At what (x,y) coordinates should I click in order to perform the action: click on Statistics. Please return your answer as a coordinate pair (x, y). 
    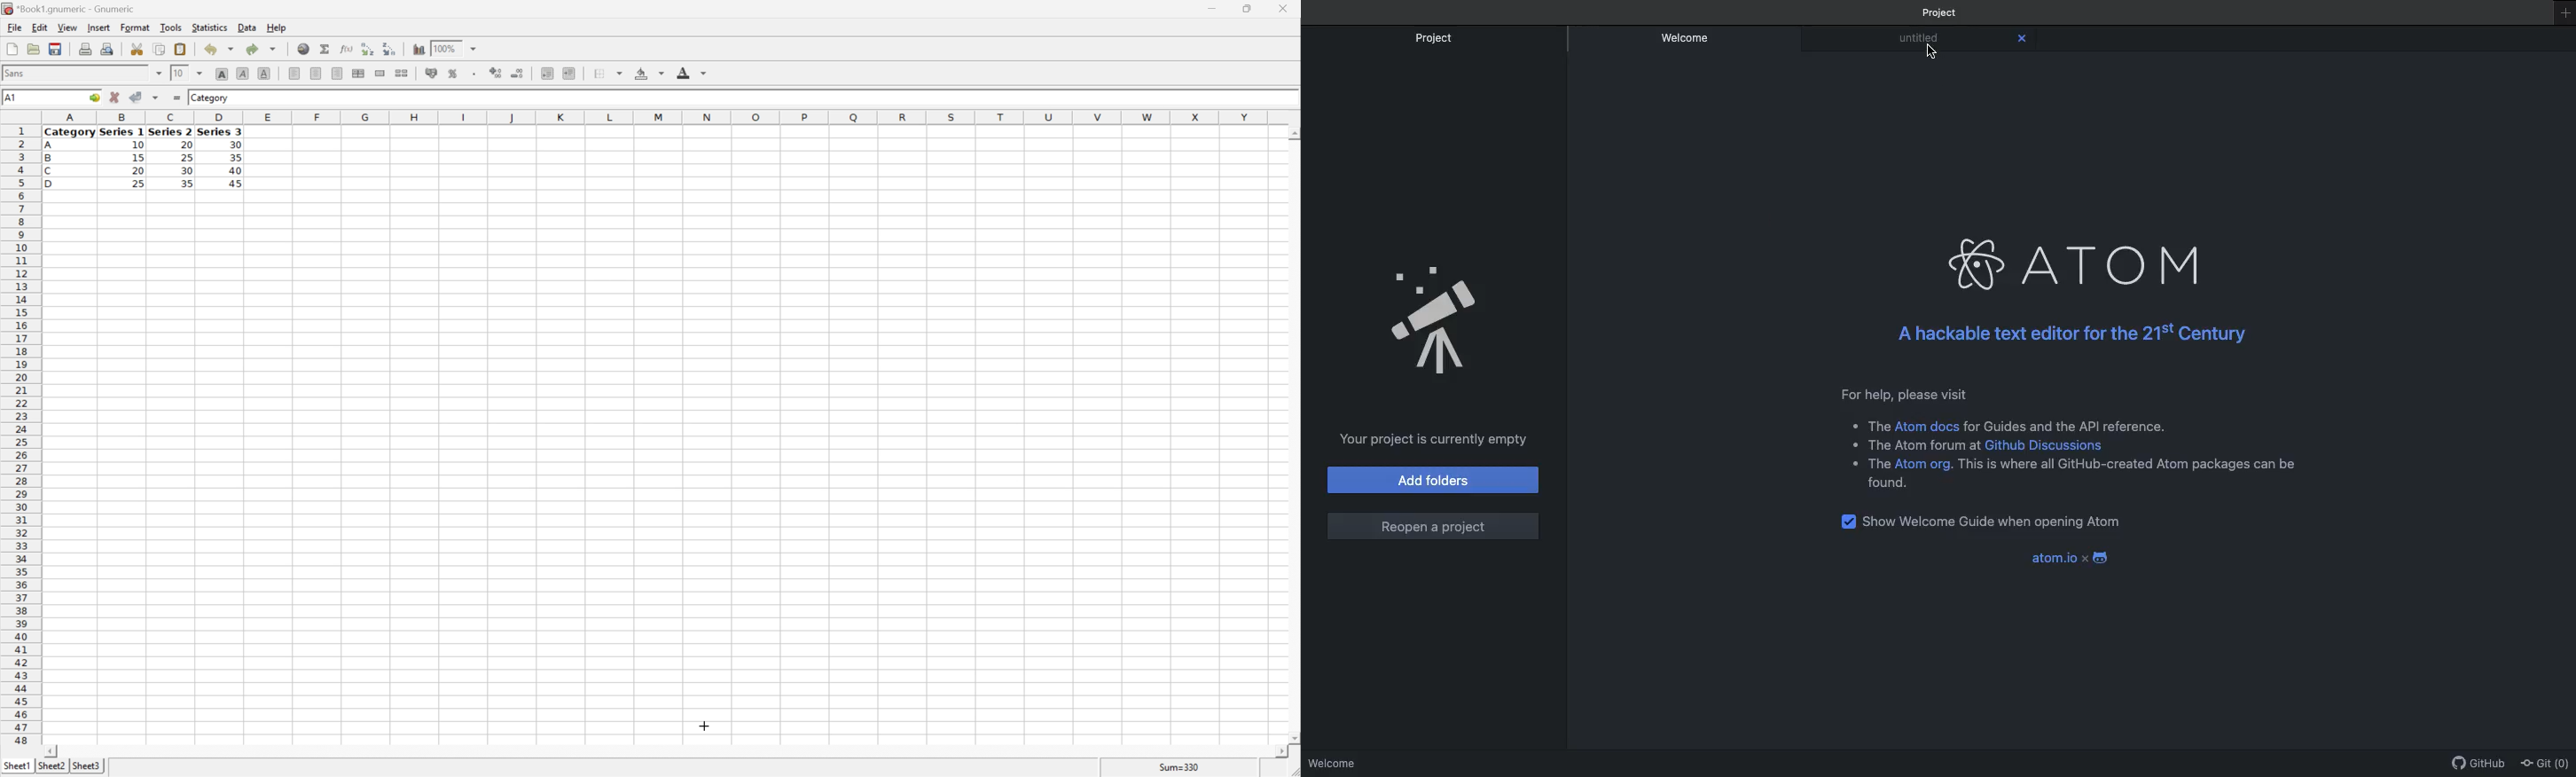
    Looking at the image, I should click on (211, 28).